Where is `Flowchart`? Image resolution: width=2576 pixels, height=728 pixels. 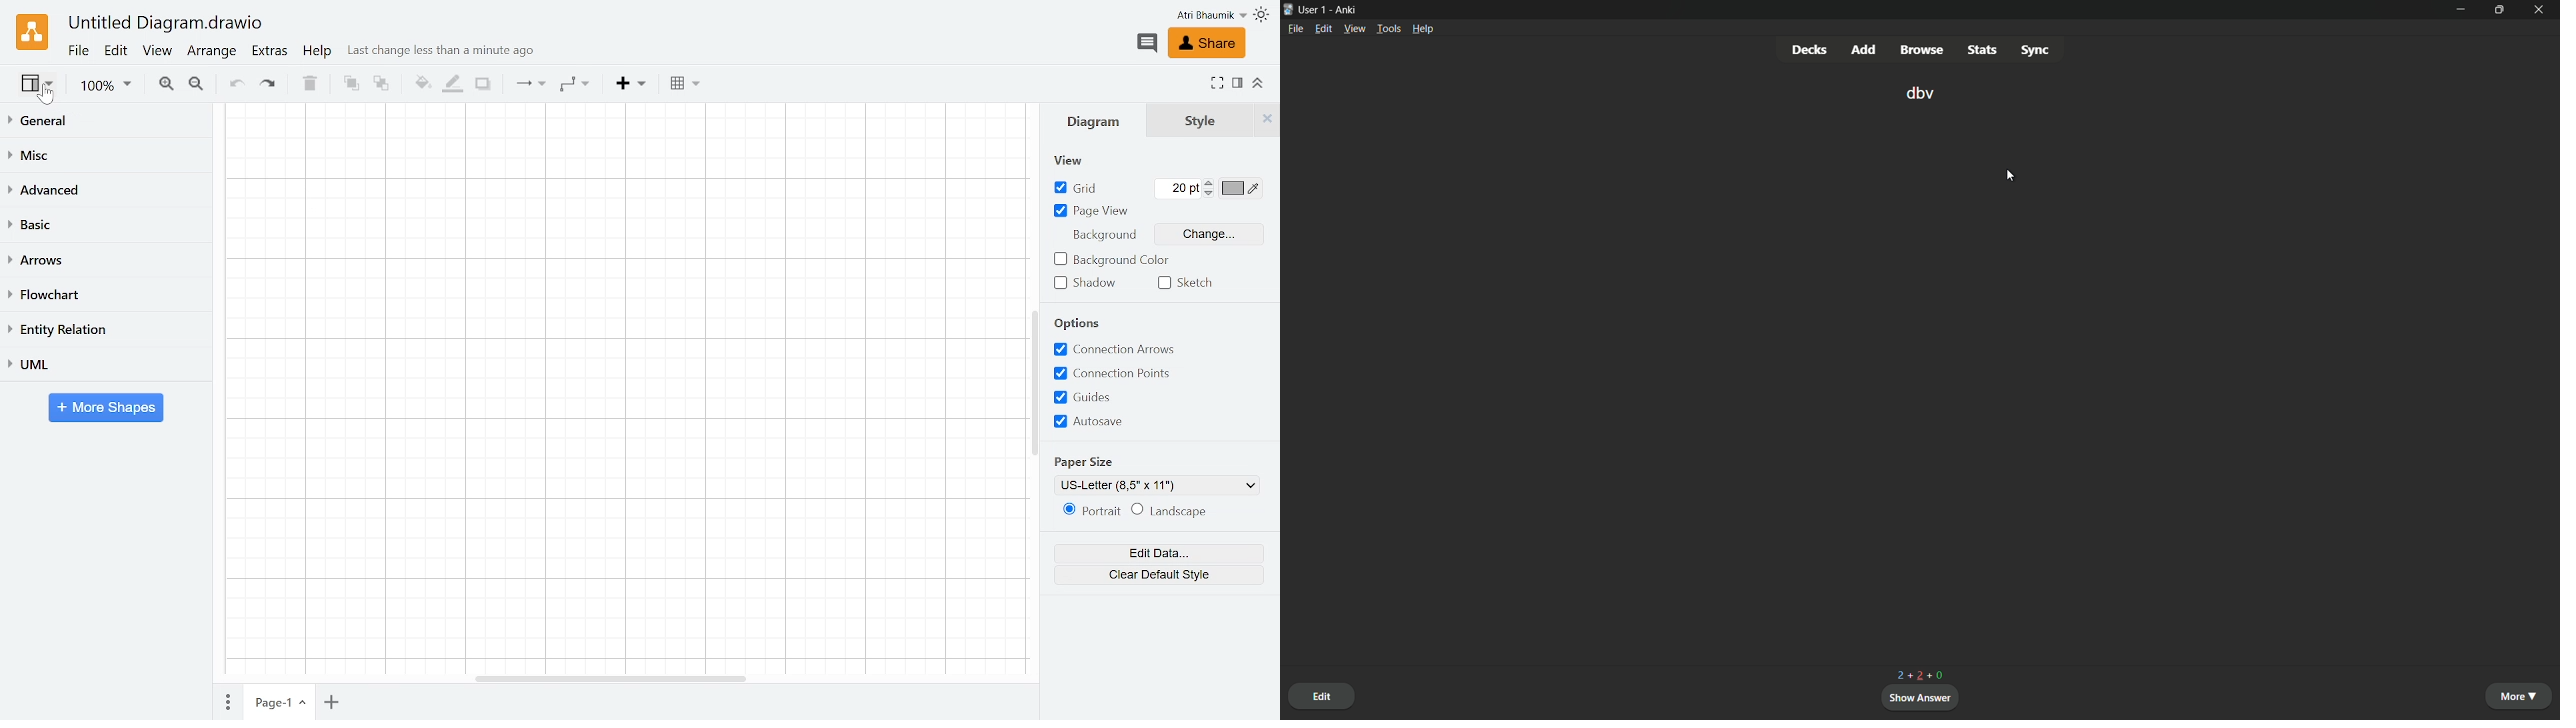 Flowchart is located at coordinates (103, 294).